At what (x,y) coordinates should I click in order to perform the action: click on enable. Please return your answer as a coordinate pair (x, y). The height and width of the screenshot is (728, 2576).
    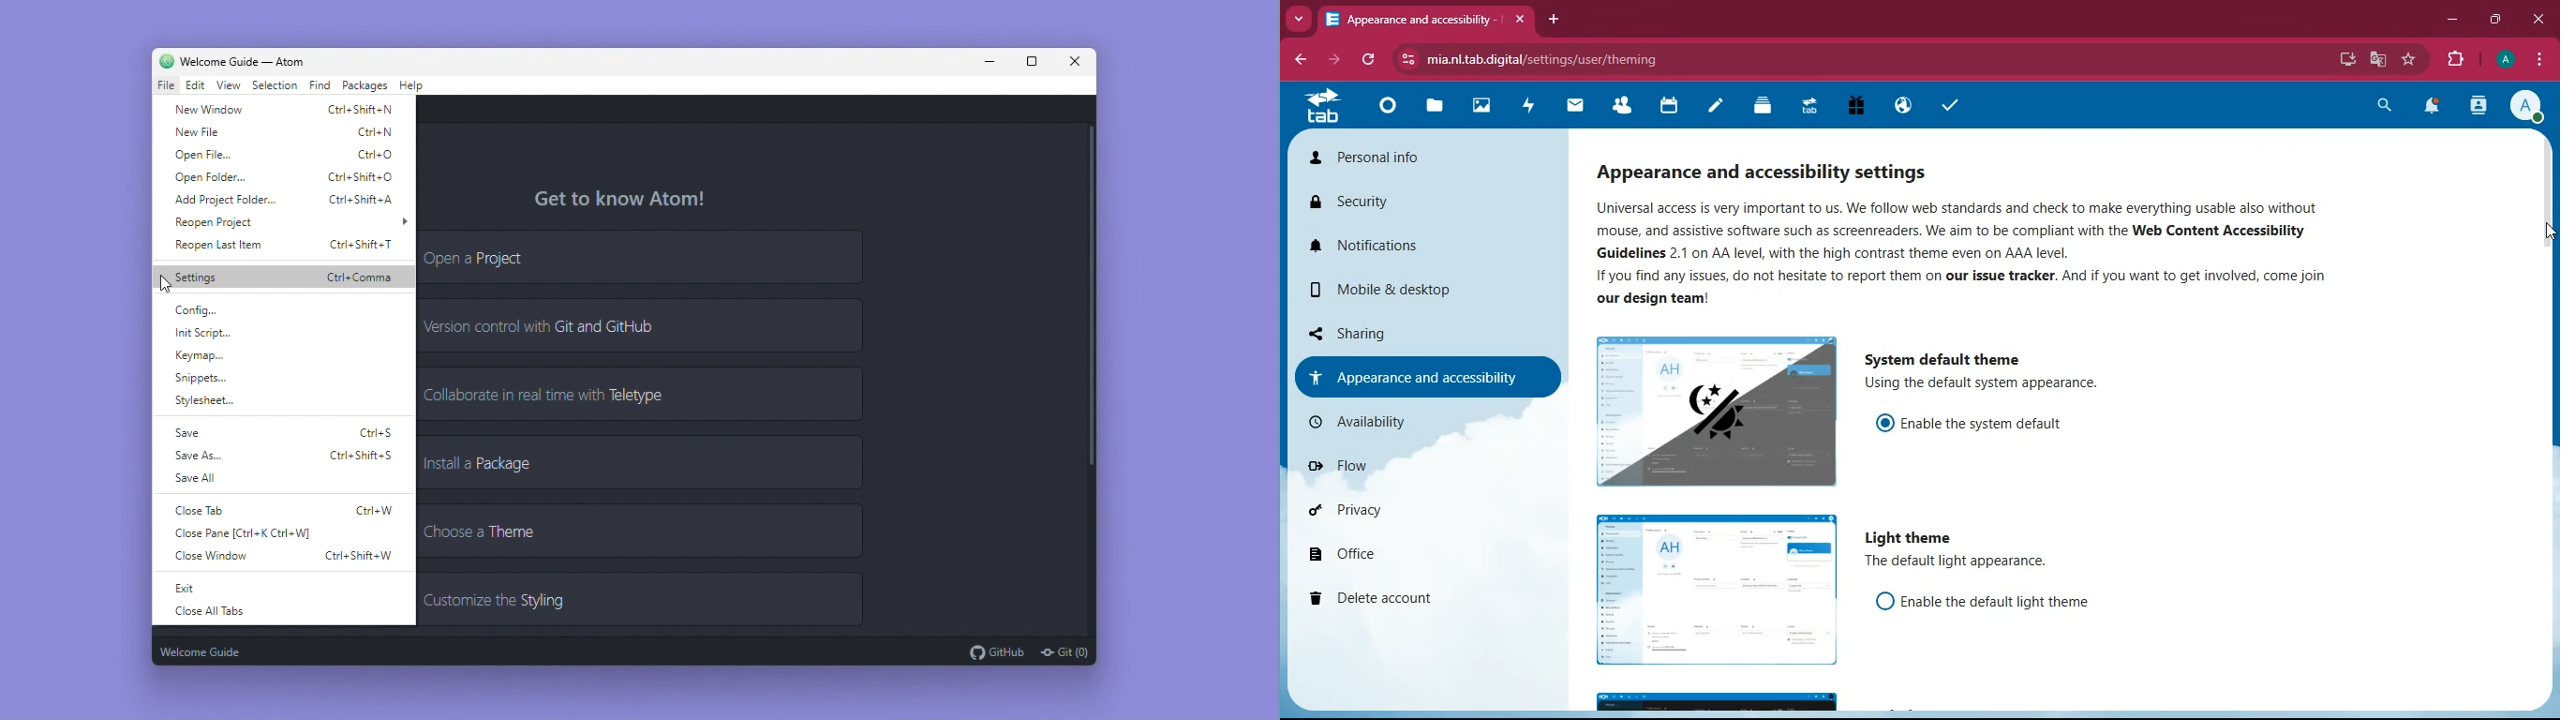
    Looking at the image, I should click on (2006, 603).